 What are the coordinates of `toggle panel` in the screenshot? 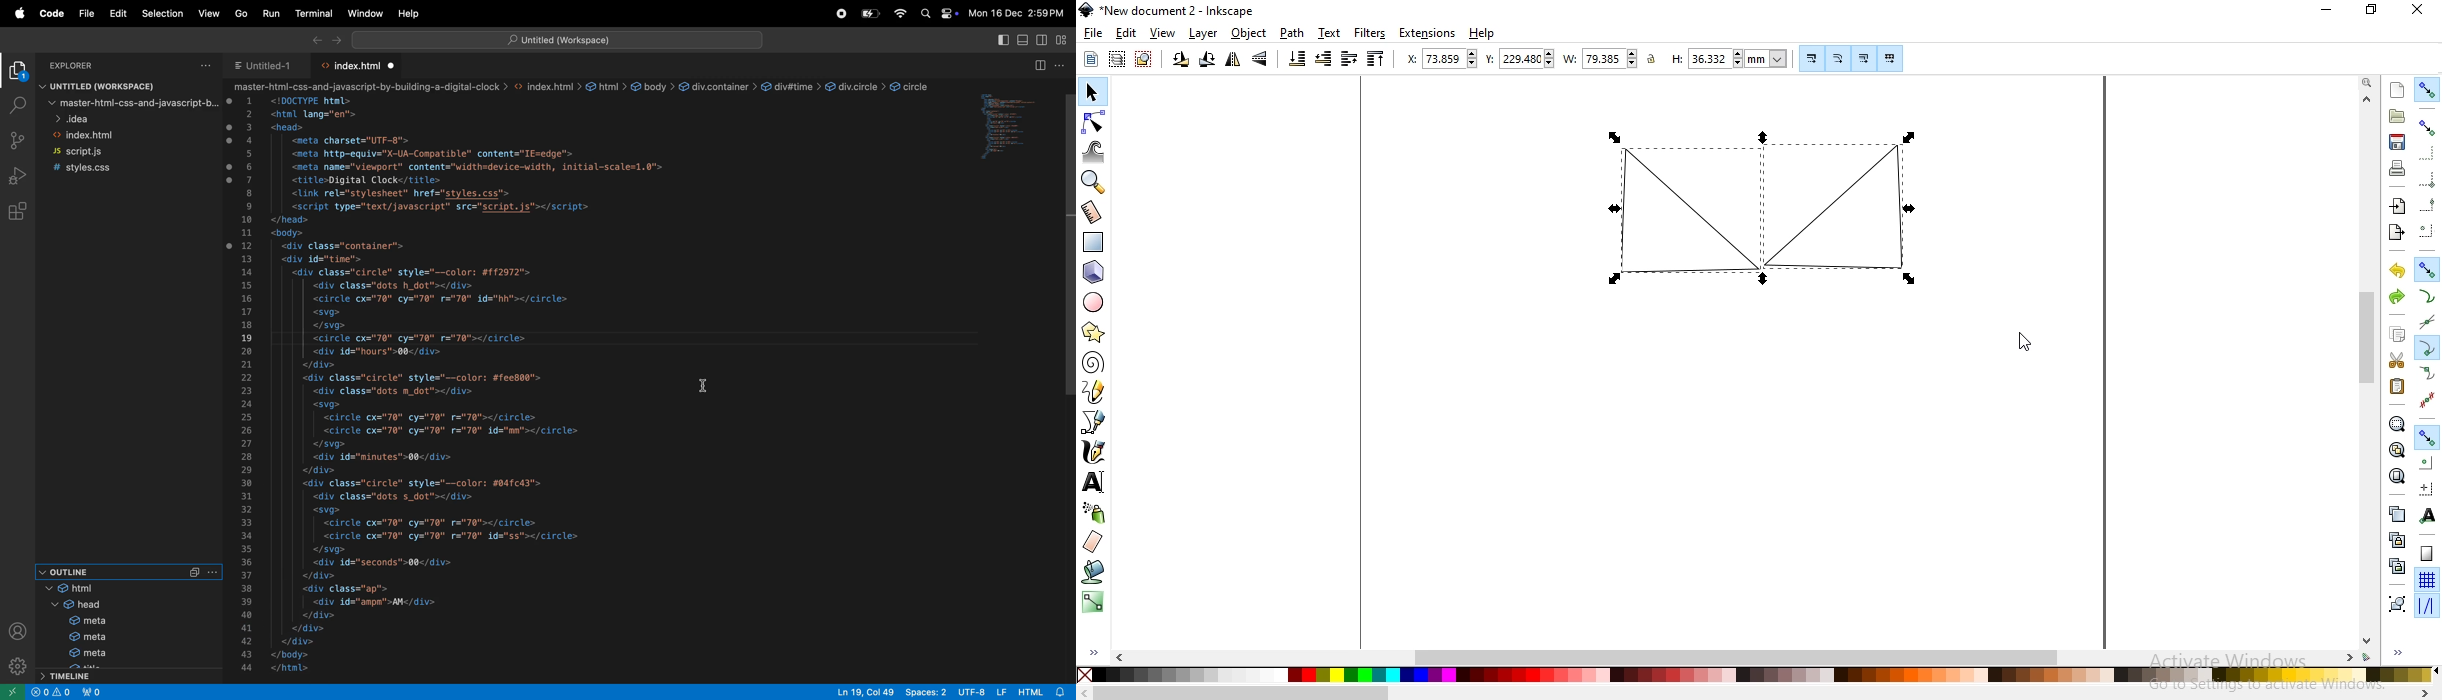 It's located at (1023, 41).